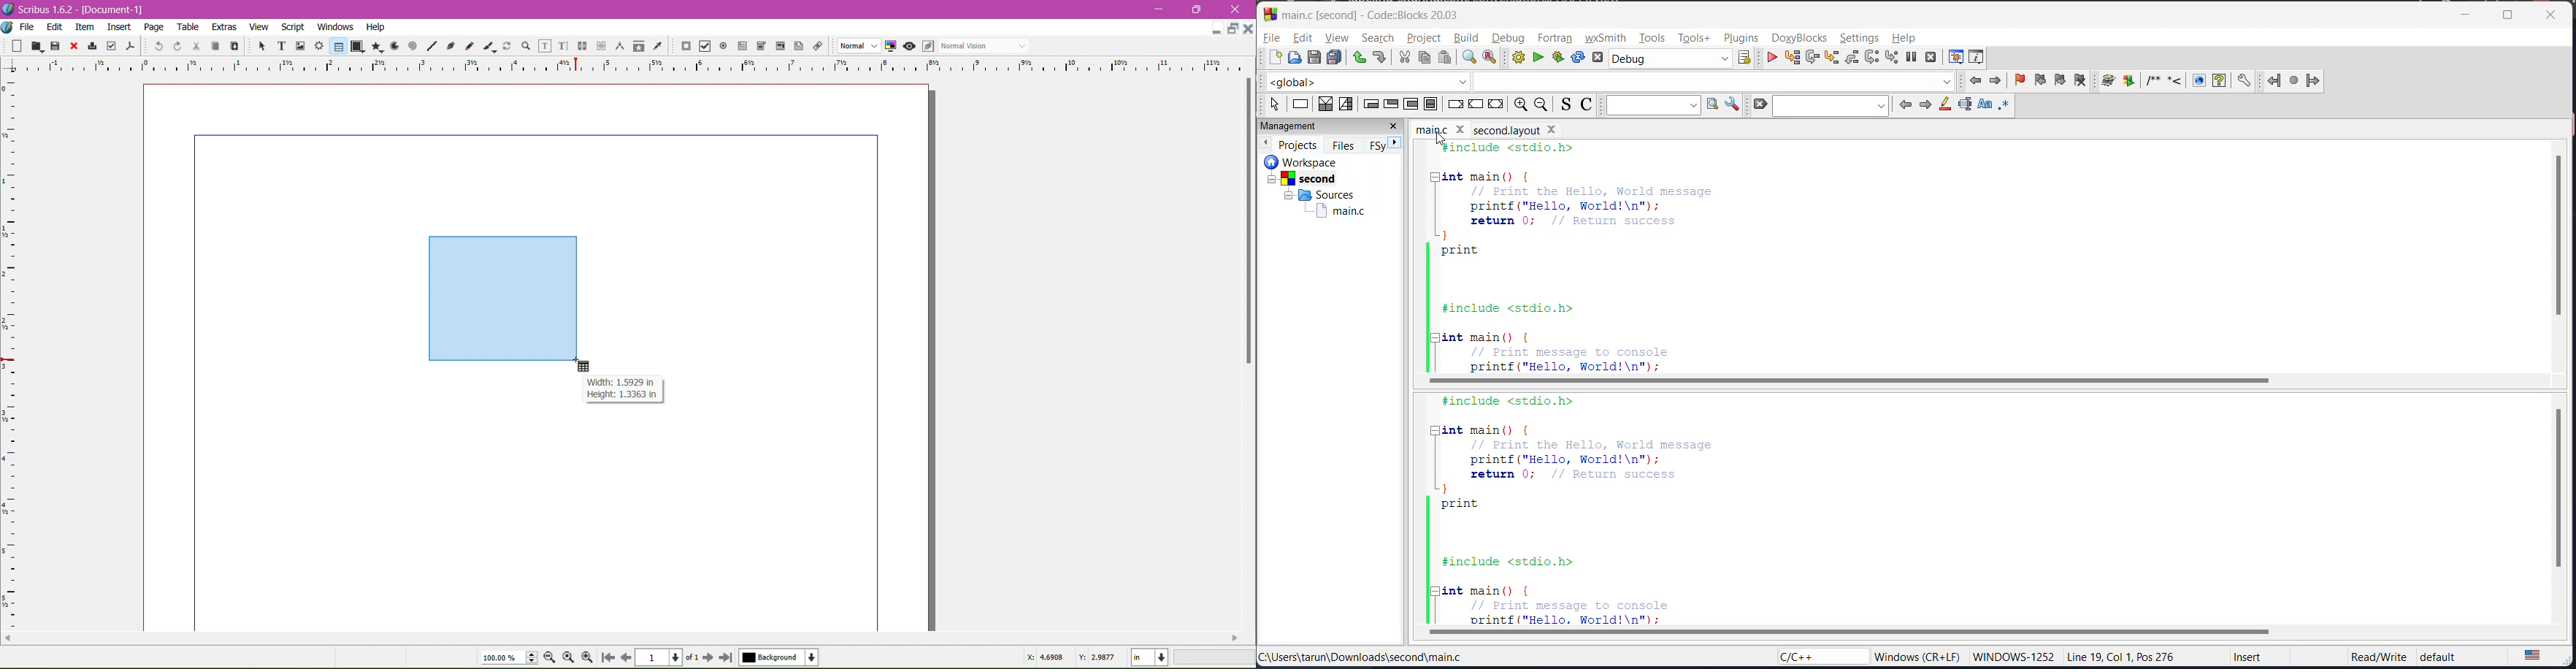 The image size is (2576, 672). I want to click on Render Frame, so click(319, 46).